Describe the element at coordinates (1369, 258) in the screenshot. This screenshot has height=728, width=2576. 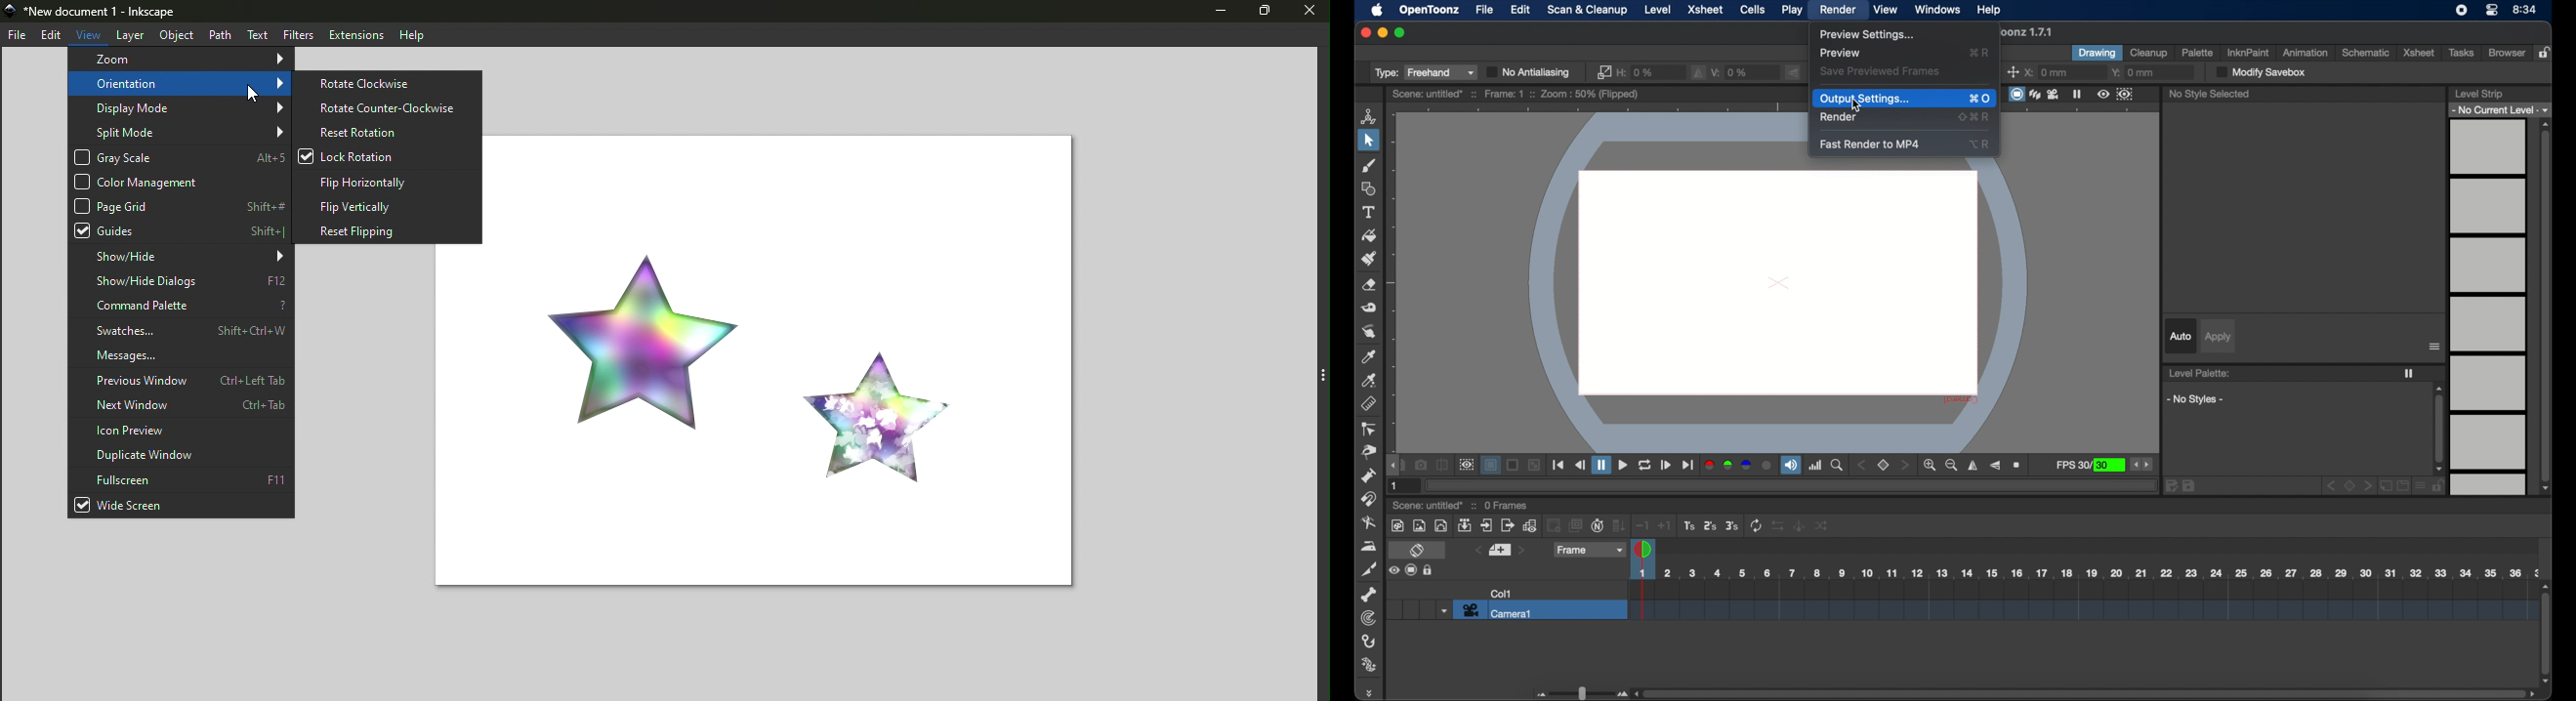
I see `paint brush tool` at that location.